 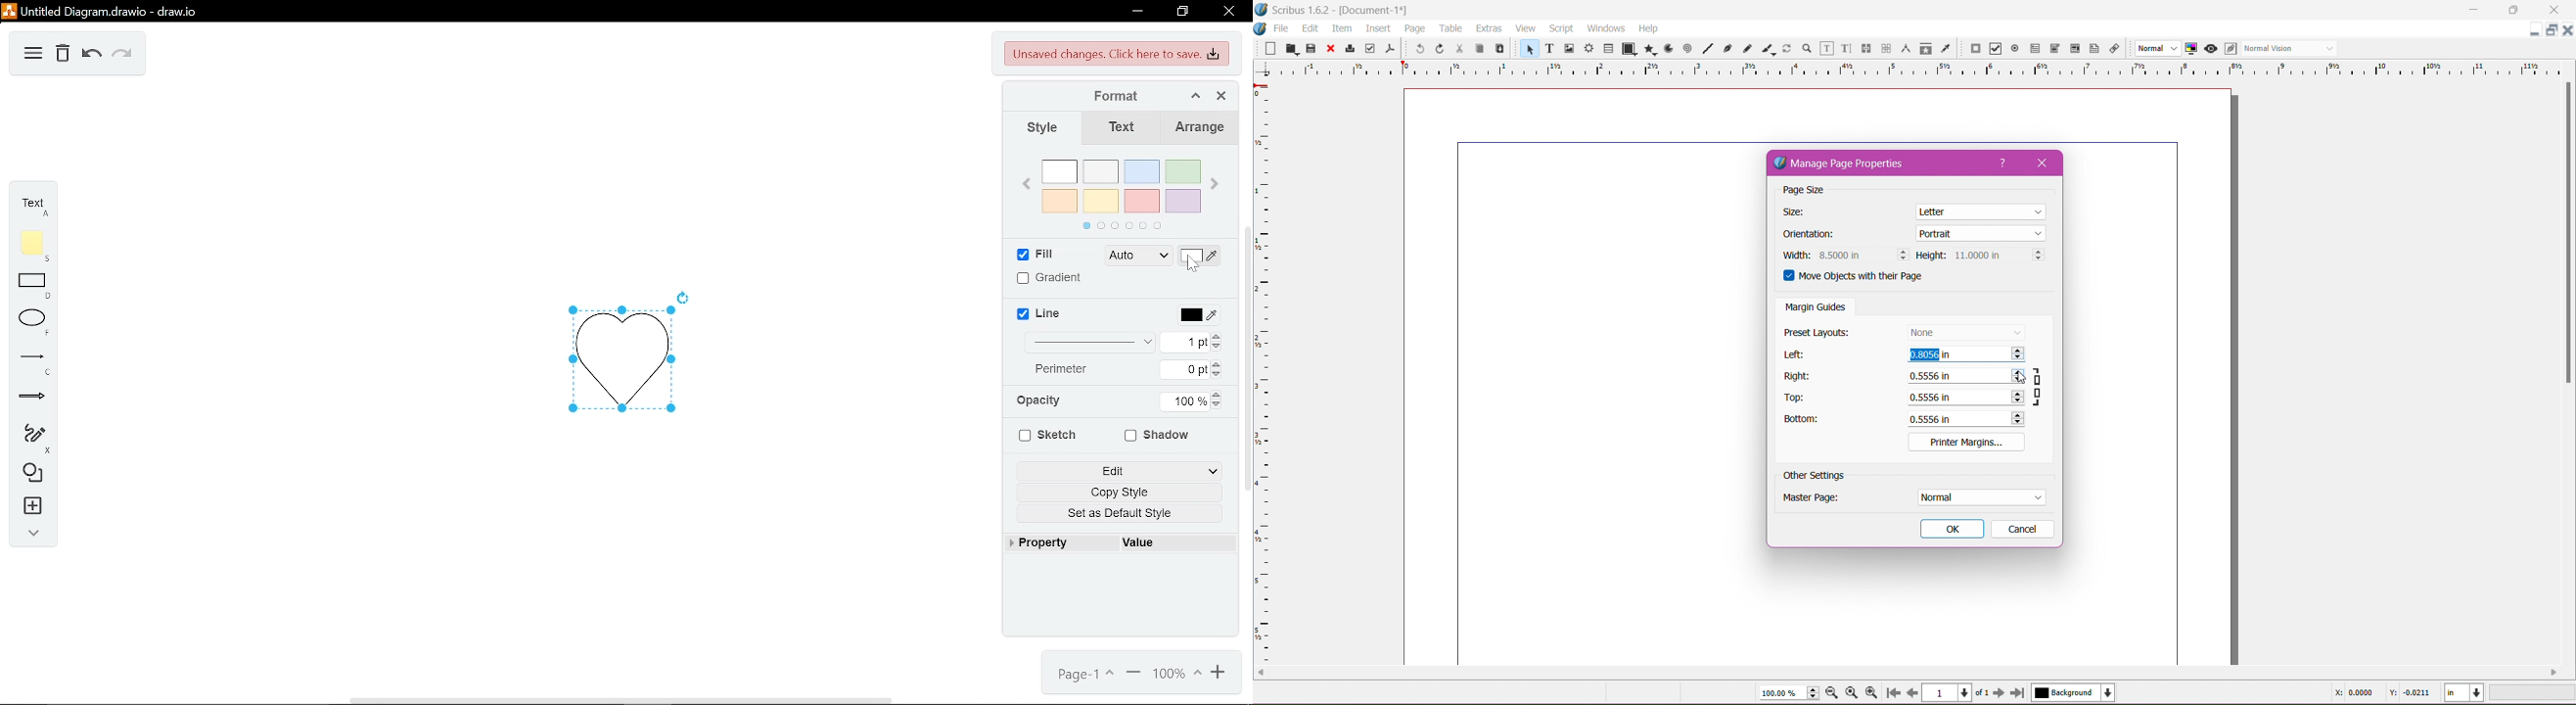 What do you see at coordinates (1459, 49) in the screenshot?
I see `Cut` at bounding box center [1459, 49].